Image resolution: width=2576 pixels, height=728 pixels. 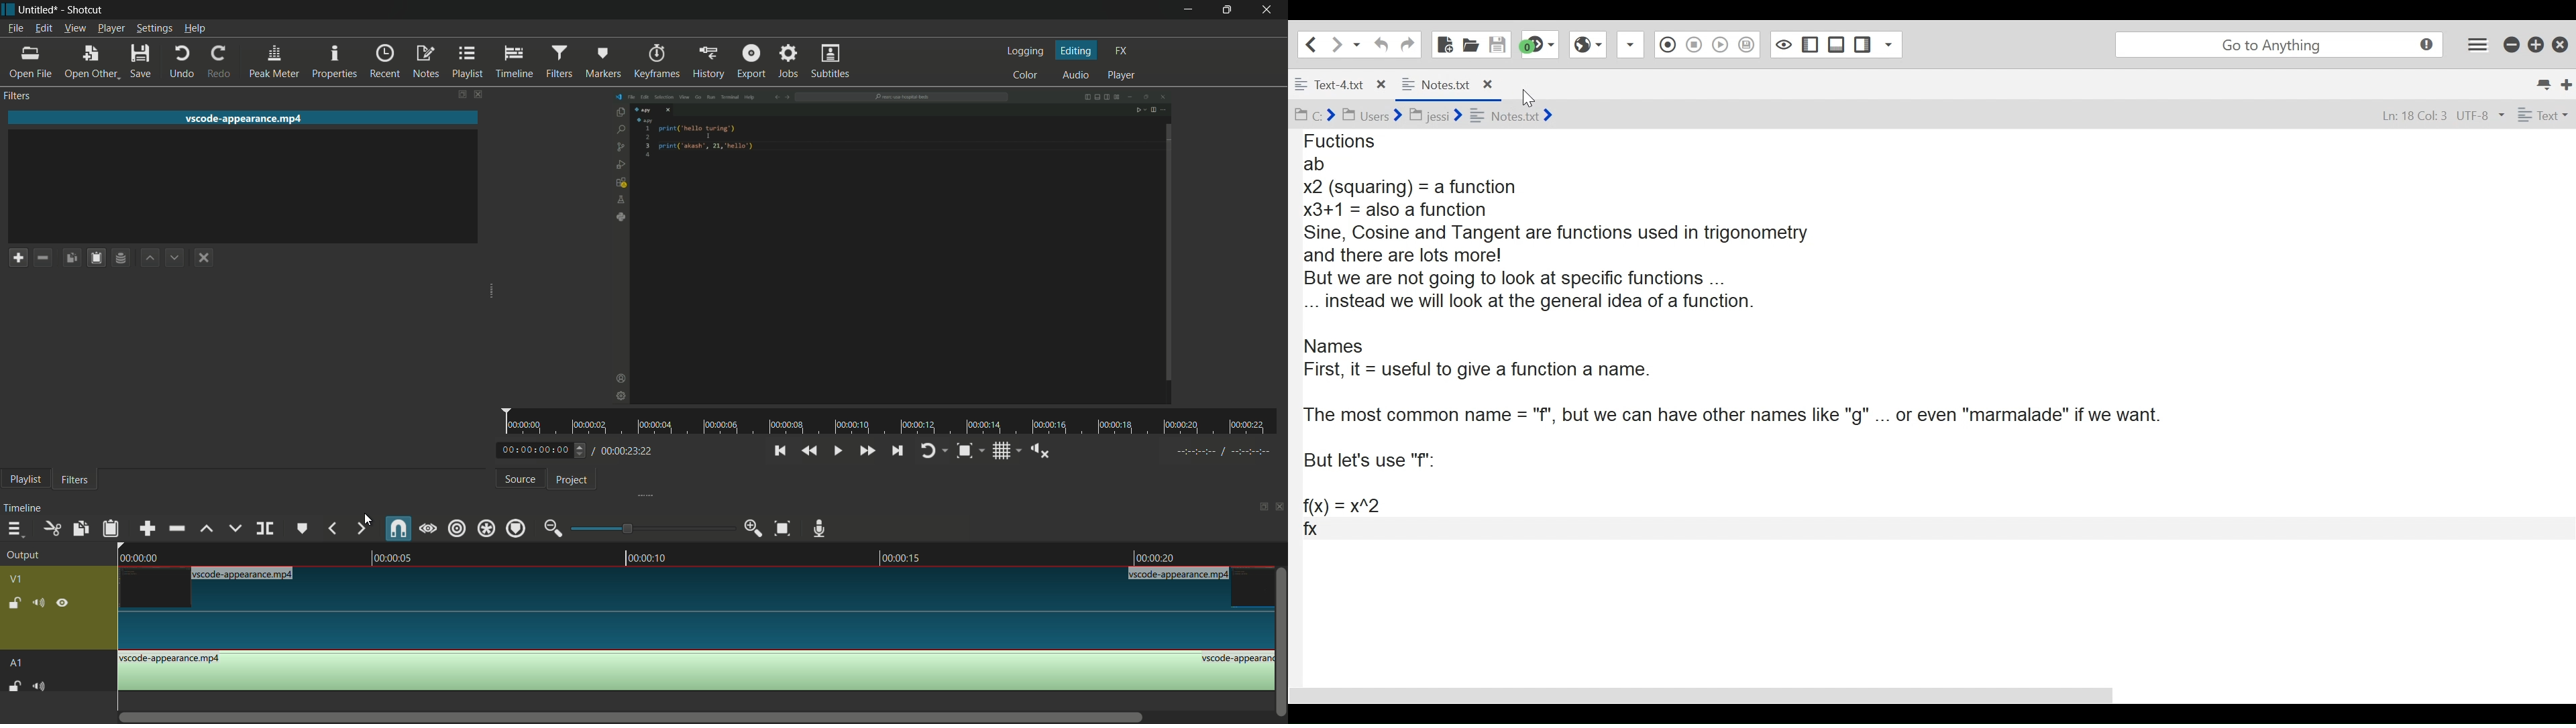 I want to click on cursor, so click(x=365, y=516).